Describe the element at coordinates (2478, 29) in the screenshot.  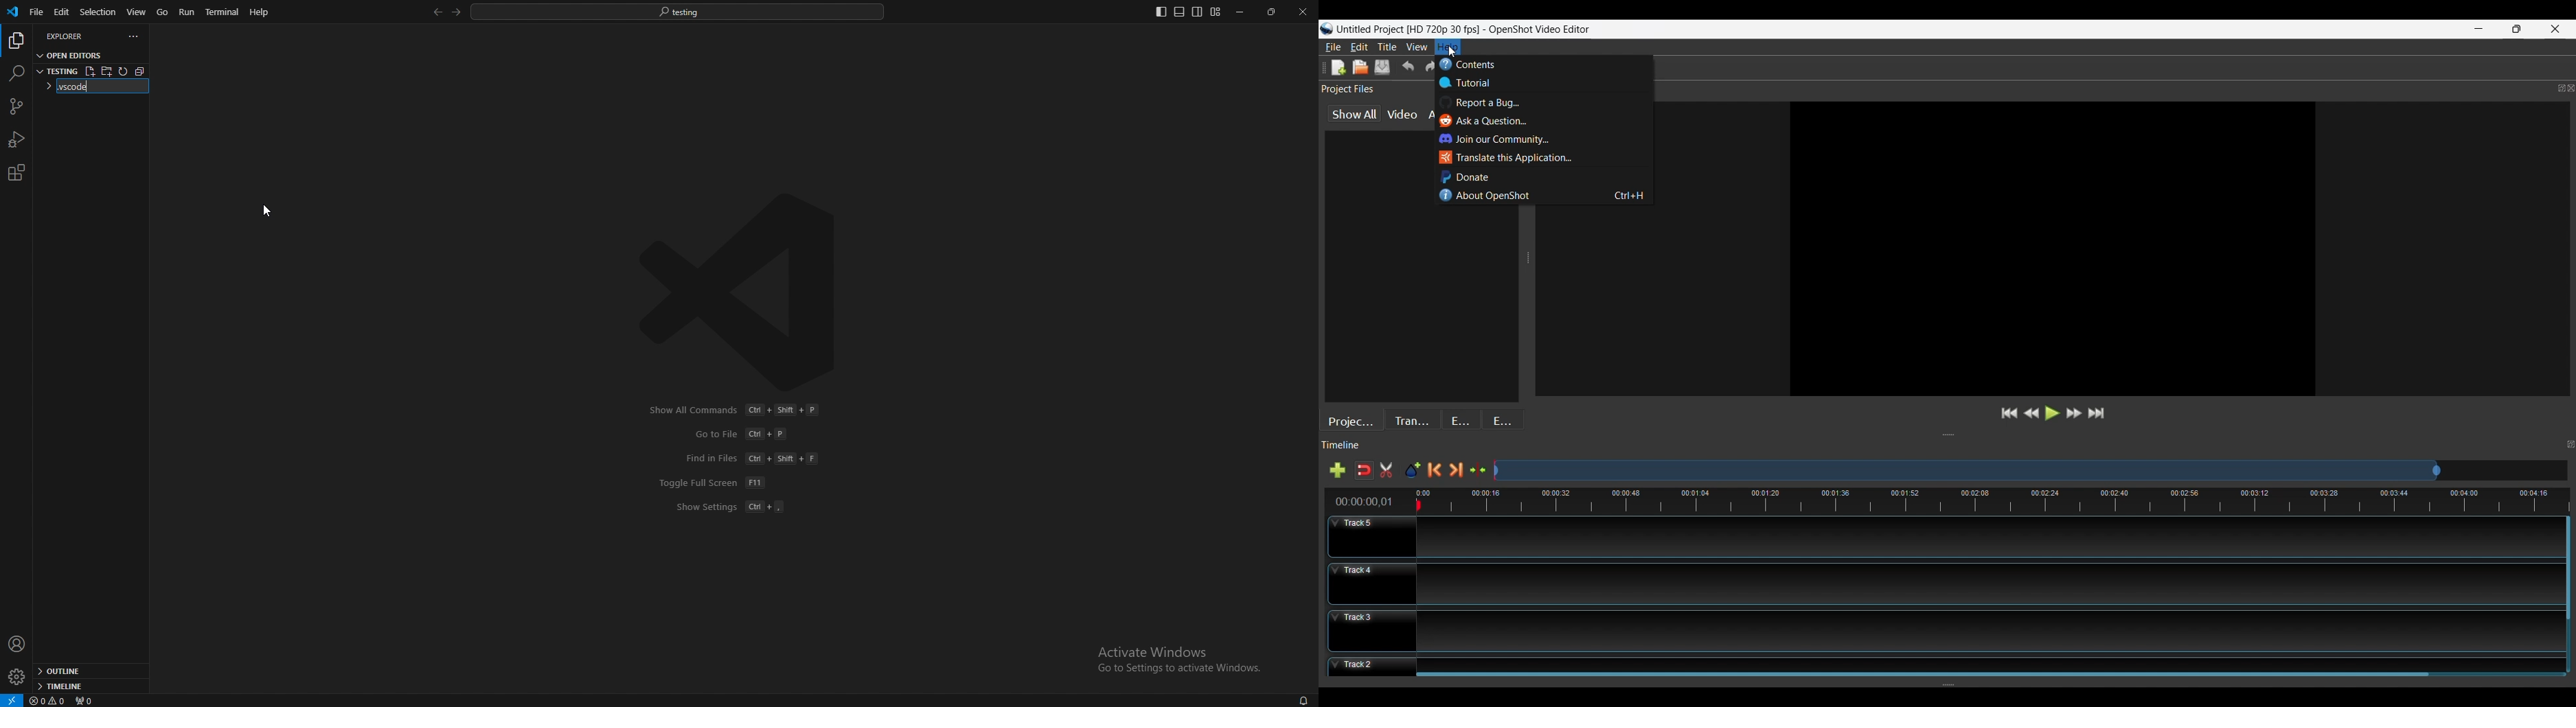
I see `minimize` at that location.